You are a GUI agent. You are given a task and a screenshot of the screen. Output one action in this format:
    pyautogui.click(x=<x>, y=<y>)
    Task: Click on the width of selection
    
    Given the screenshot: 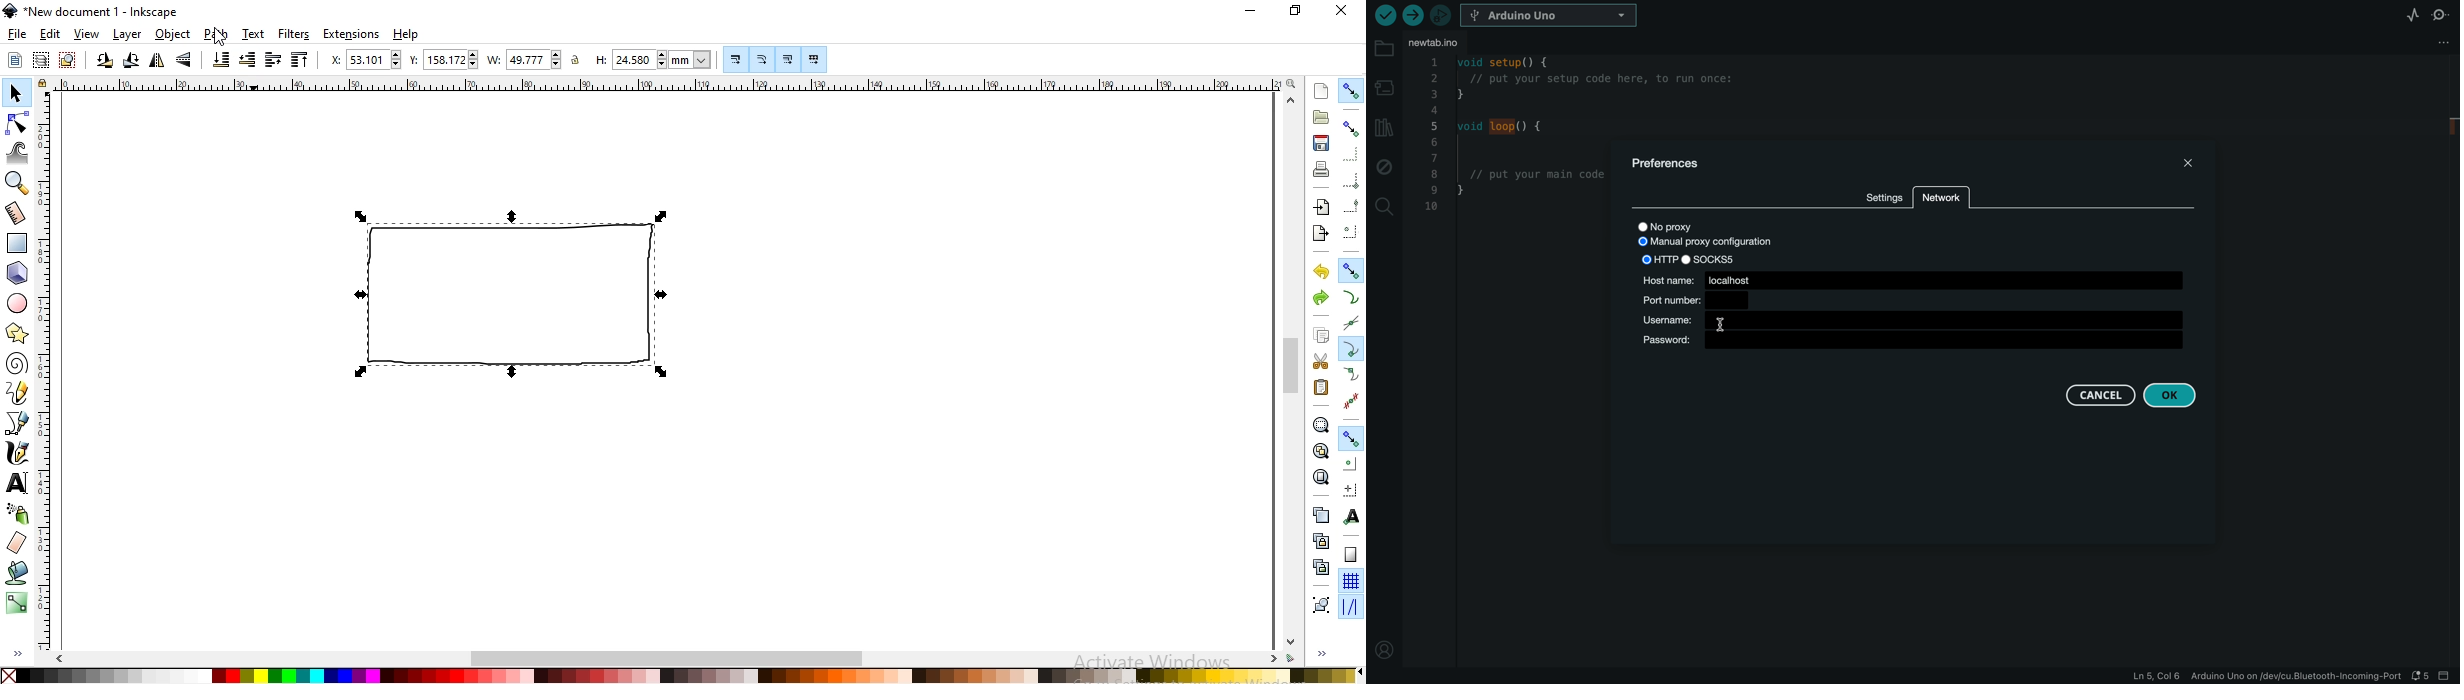 What is the action you would take?
    pyautogui.click(x=526, y=59)
    